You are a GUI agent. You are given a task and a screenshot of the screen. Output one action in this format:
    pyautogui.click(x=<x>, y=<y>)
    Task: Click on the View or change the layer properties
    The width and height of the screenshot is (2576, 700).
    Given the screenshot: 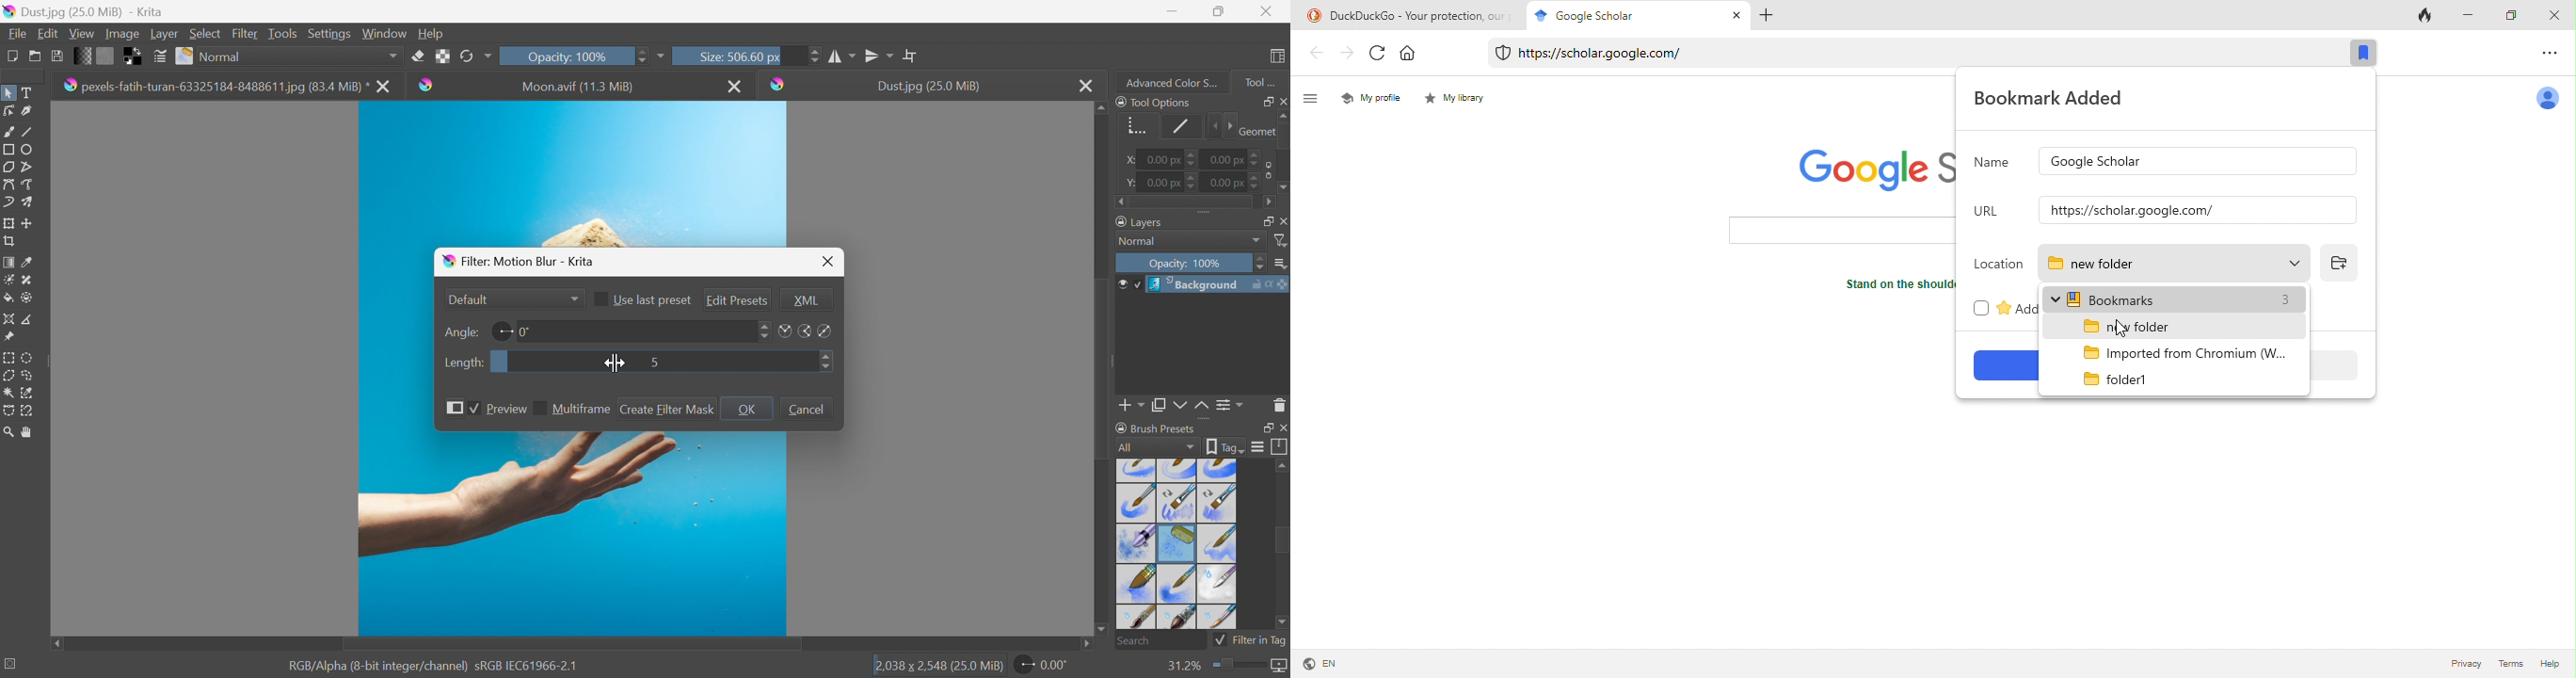 What is the action you would take?
    pyautogui.click(x=1227, y=406)
    